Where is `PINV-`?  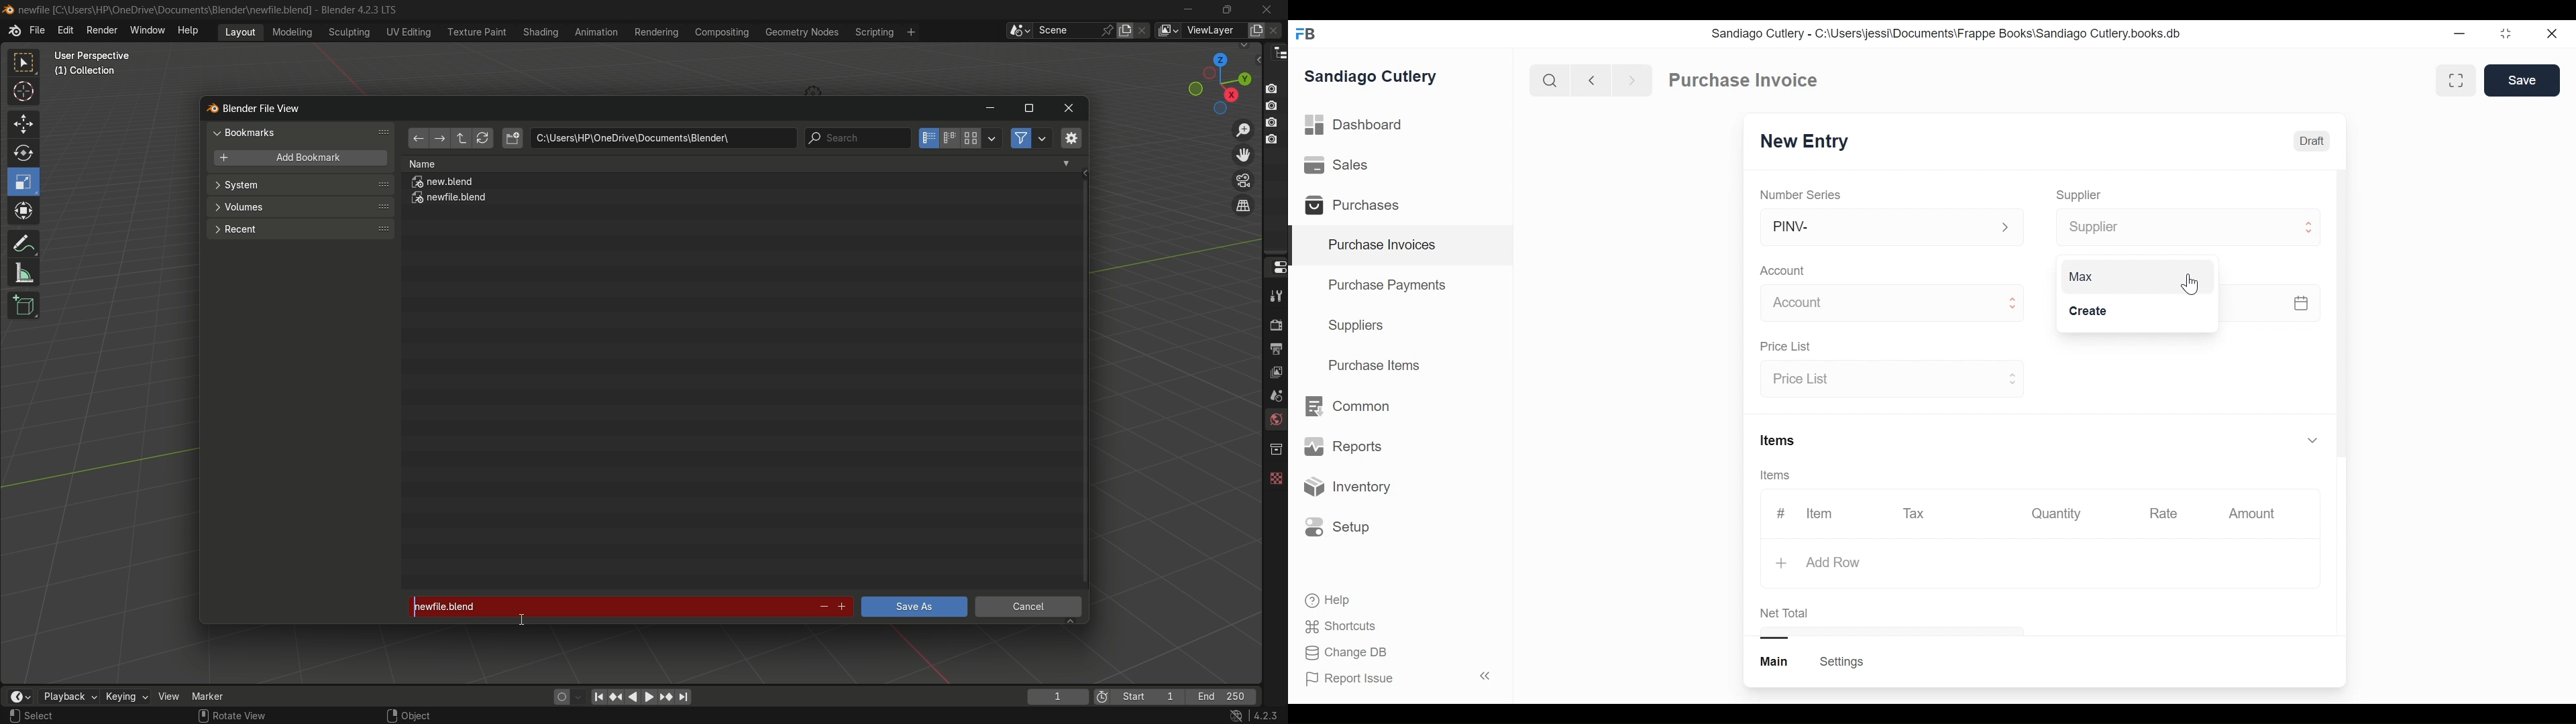 PINV- is located at coordinates (1876, 227).